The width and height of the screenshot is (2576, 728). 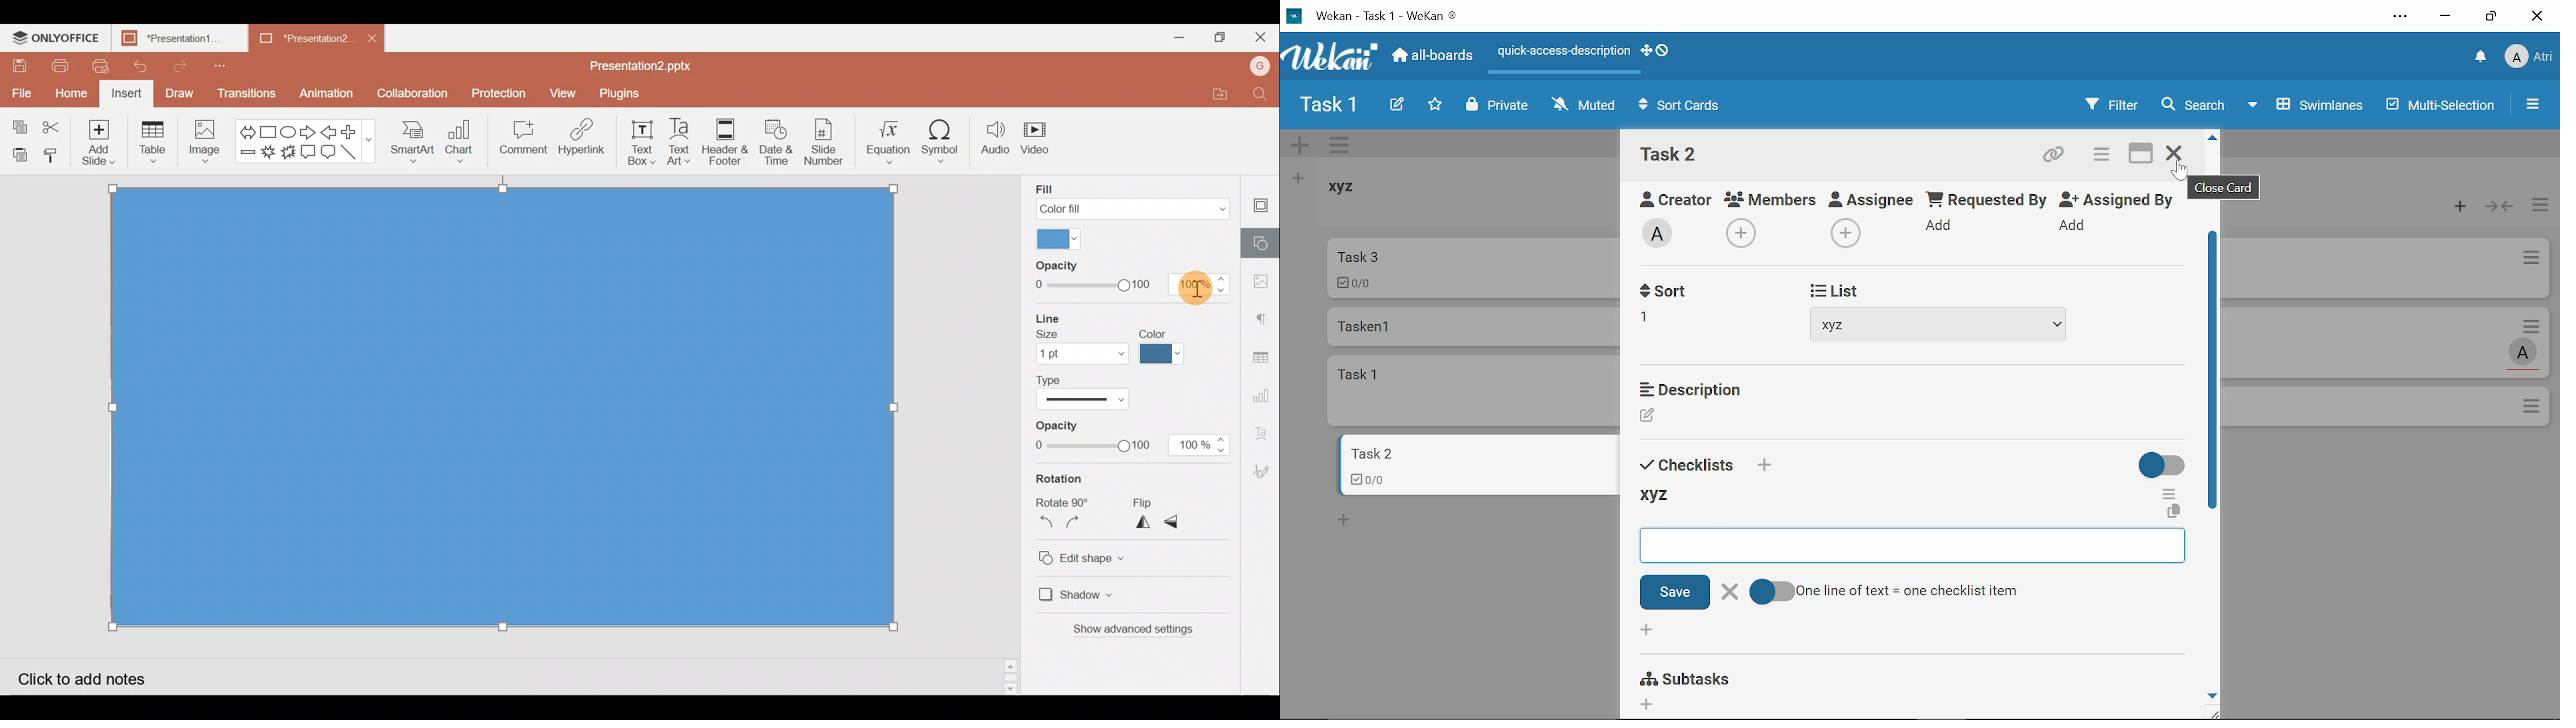 What do you see at coordinates (331, 91) in the screenshot?
I see `Animation` at bounding box center [331, 91].